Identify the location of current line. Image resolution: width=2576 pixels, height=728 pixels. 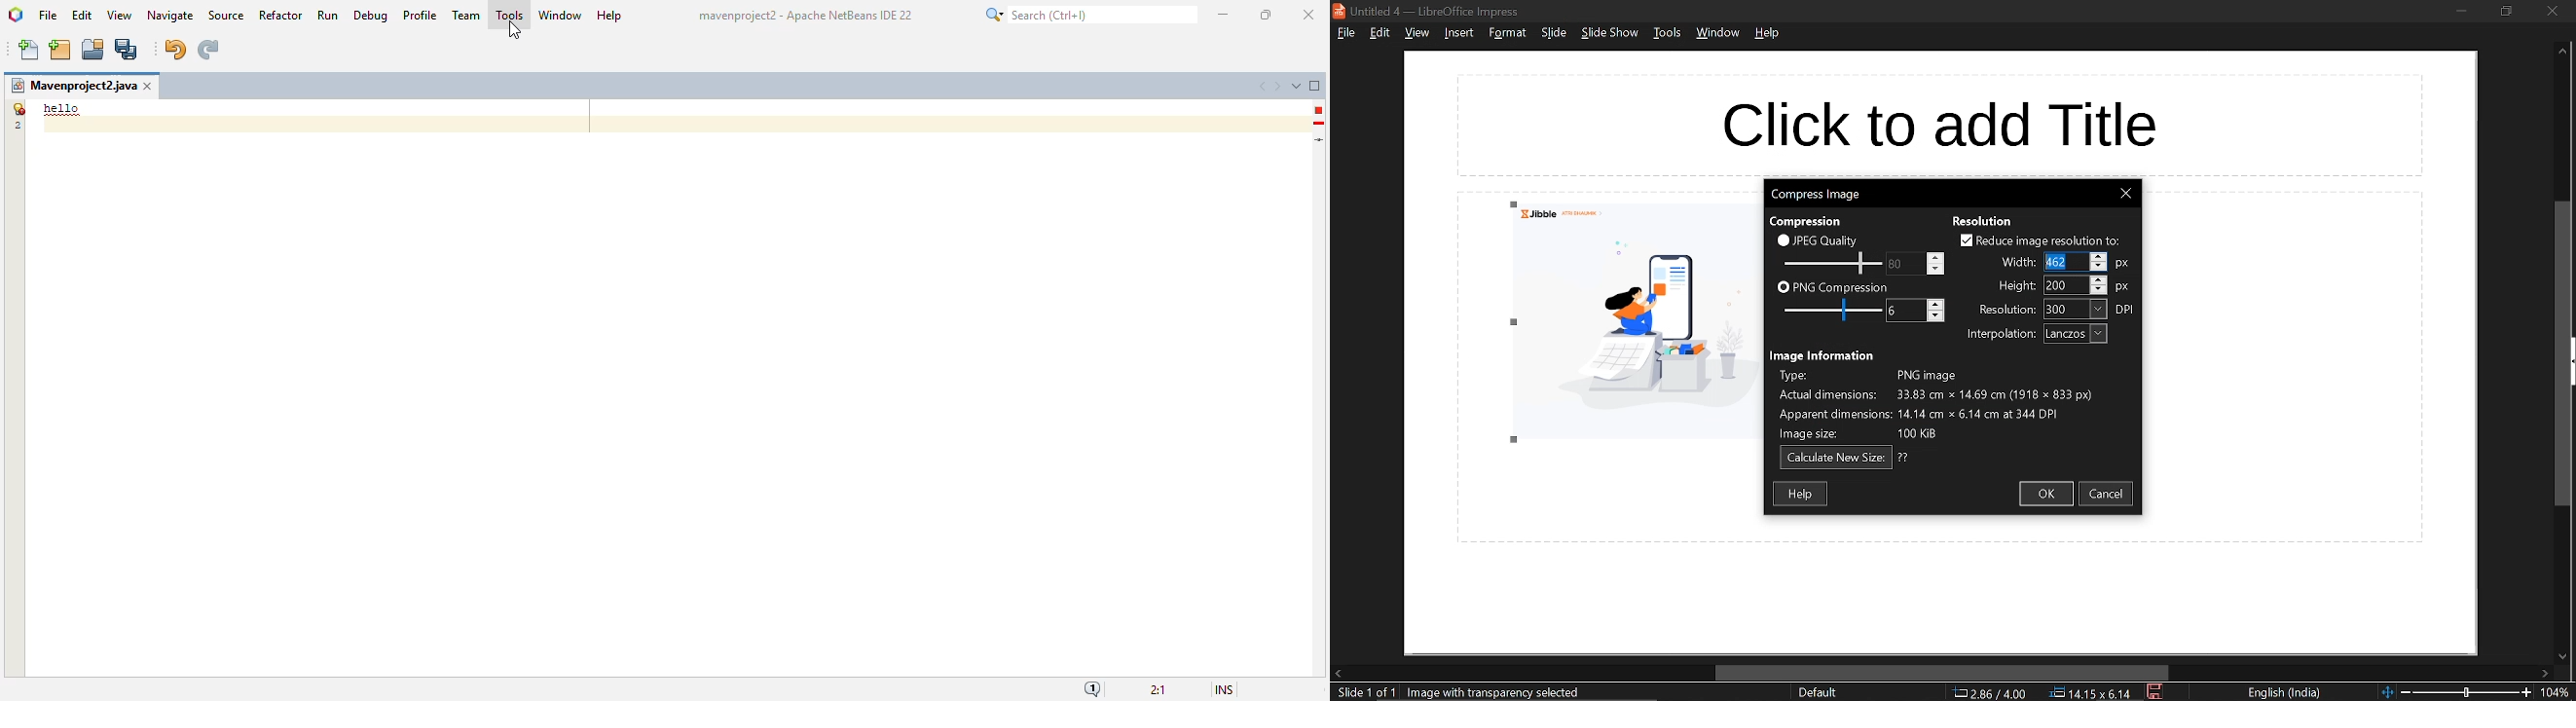
(1320, 139).